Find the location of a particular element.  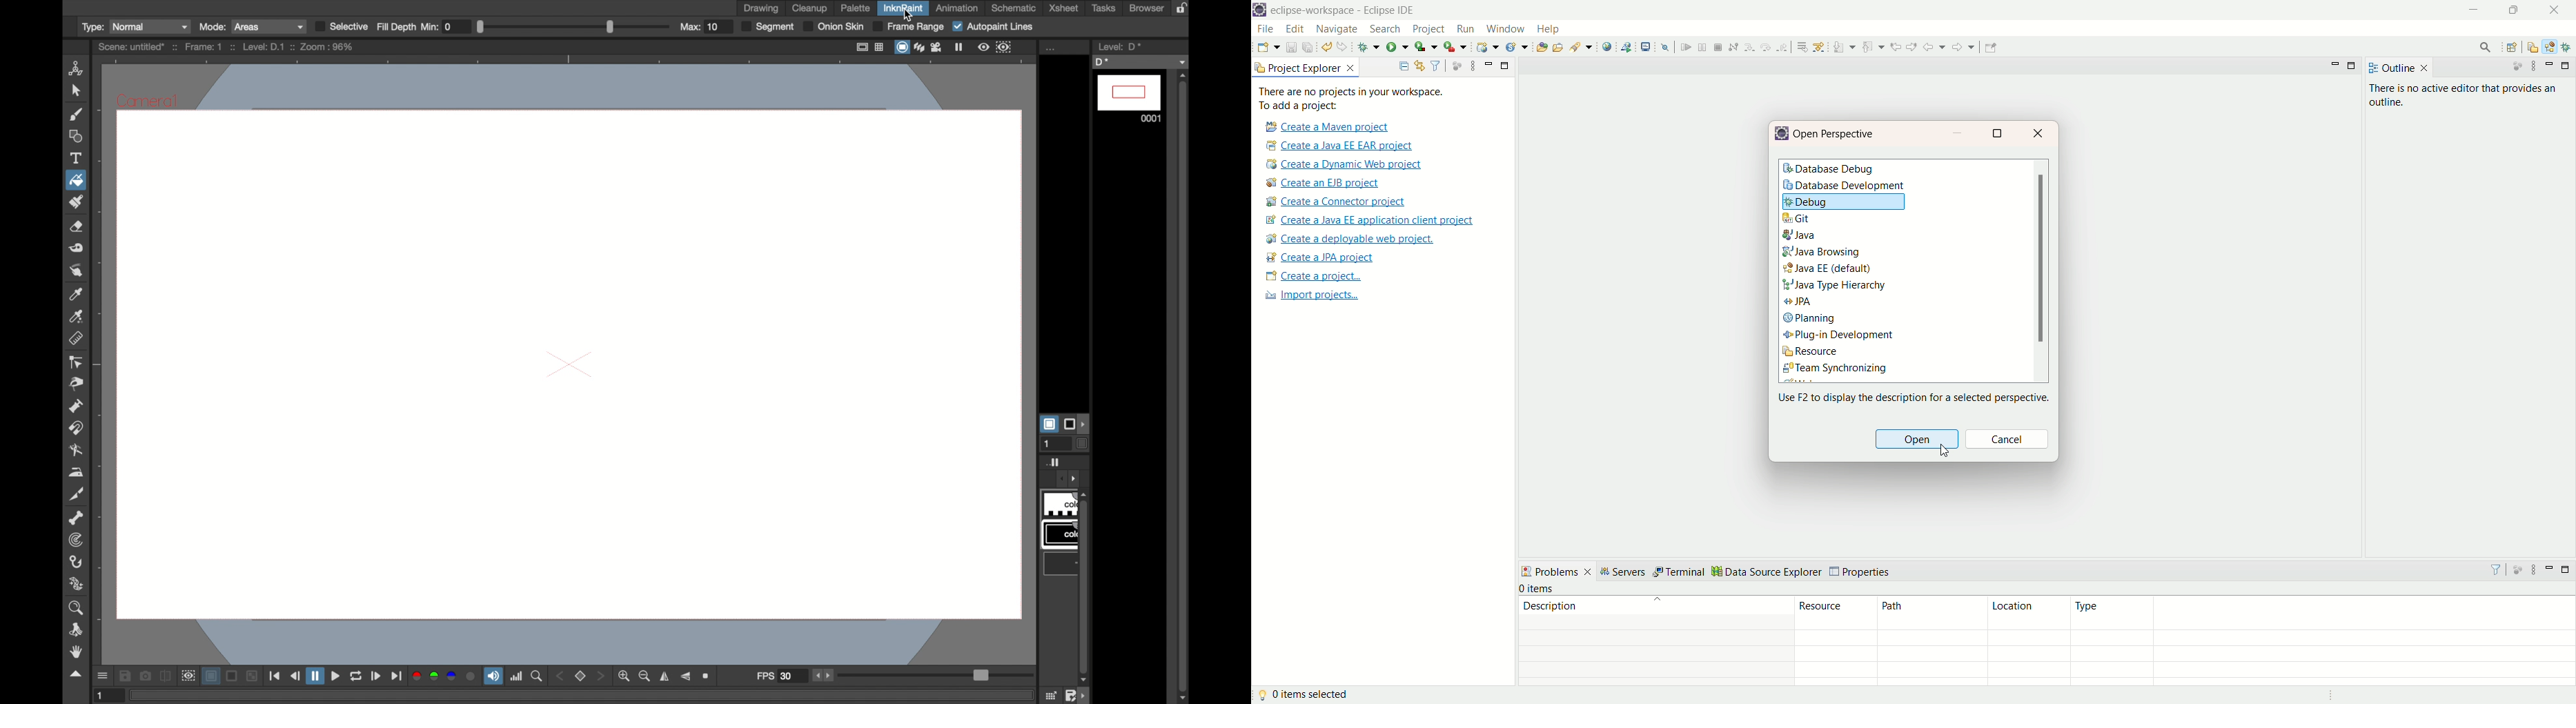

plug-in development is located at coordinates (1840, 335).